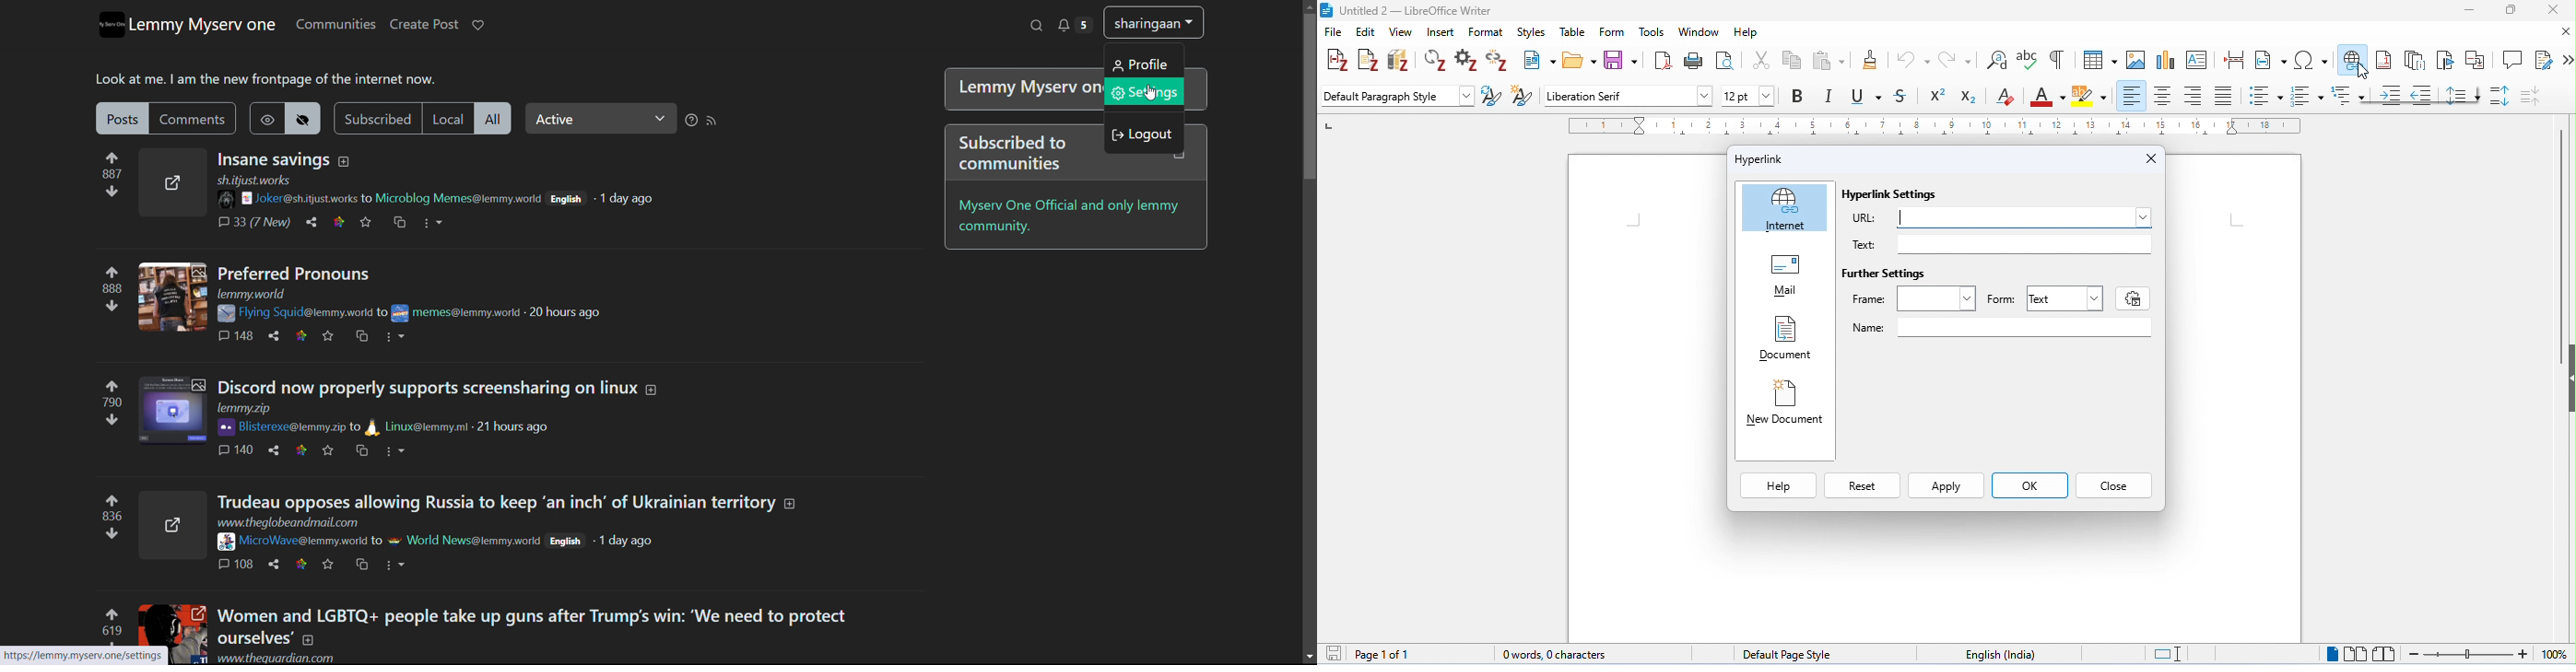 This screenshot has height=672, width=2576. Describe the element at coordinates (292, 542) in the screenshot. I see `Microwave@lemmy.world` at that location.